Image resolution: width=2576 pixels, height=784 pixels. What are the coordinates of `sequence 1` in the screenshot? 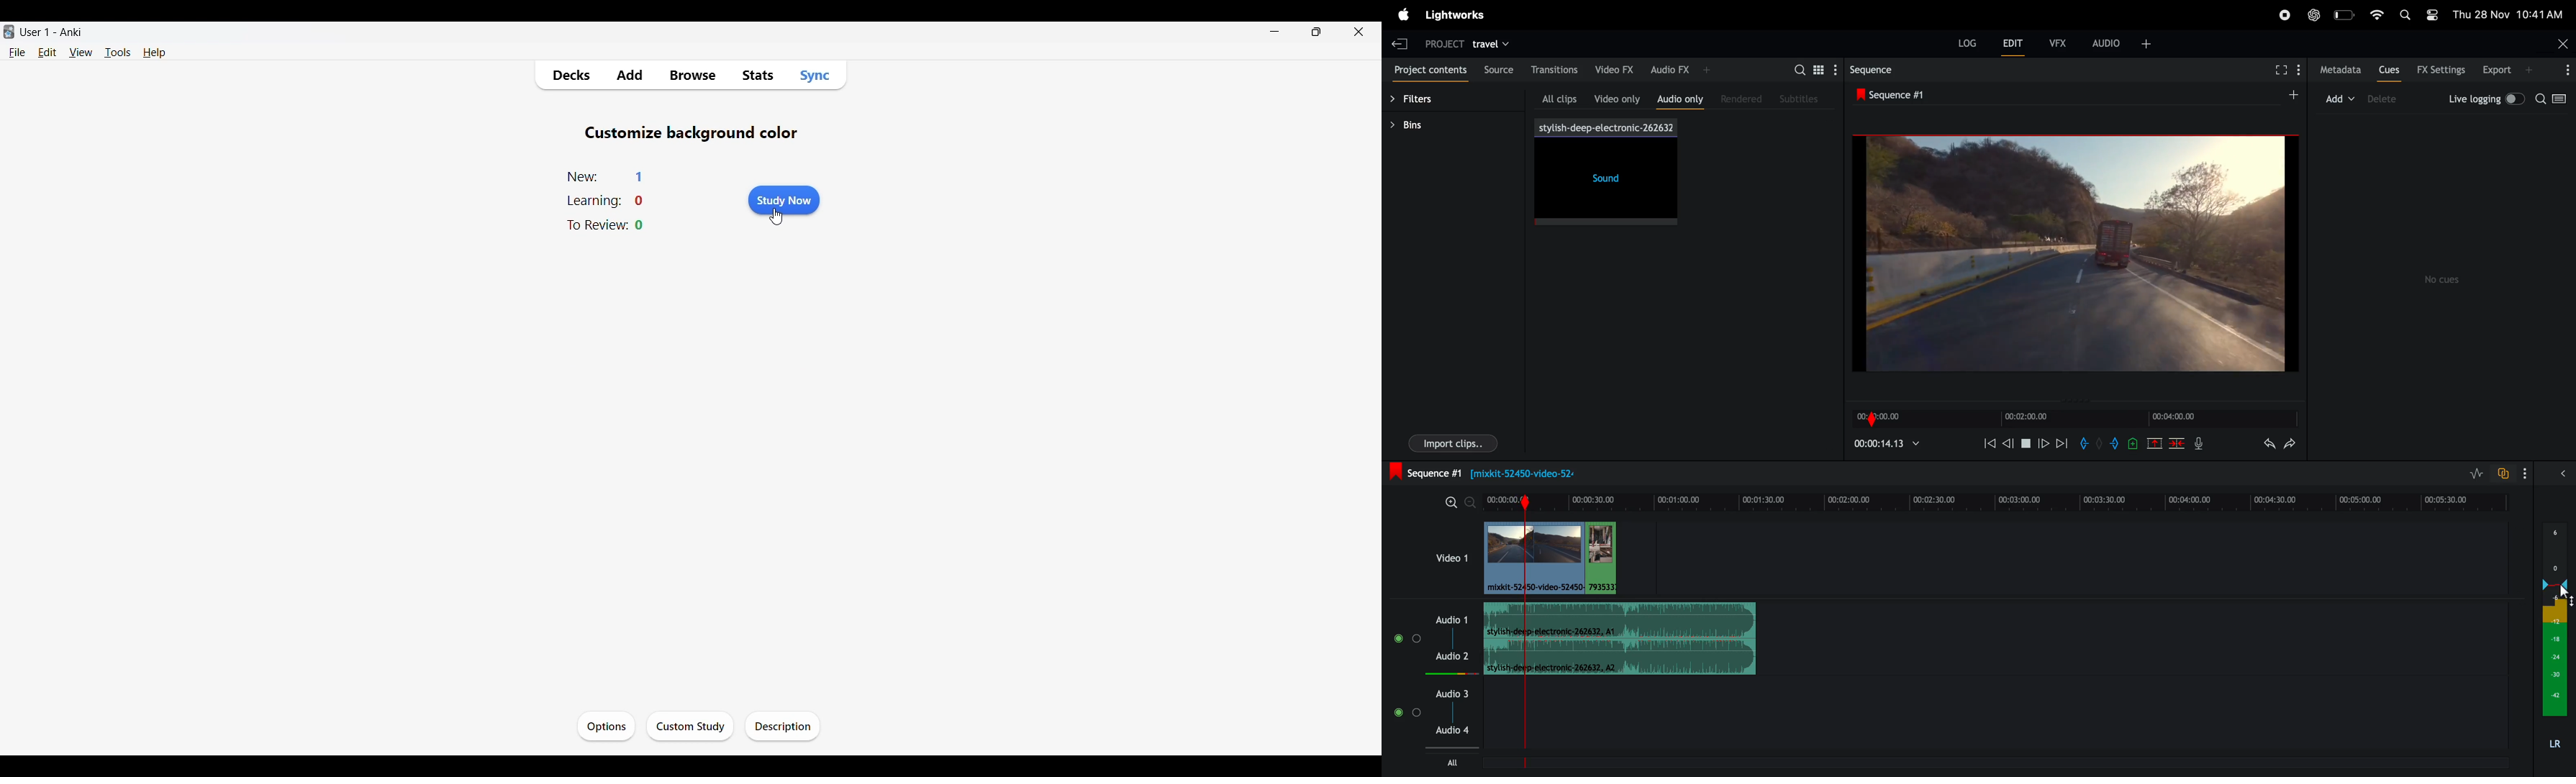 It's located at (1983, 95).